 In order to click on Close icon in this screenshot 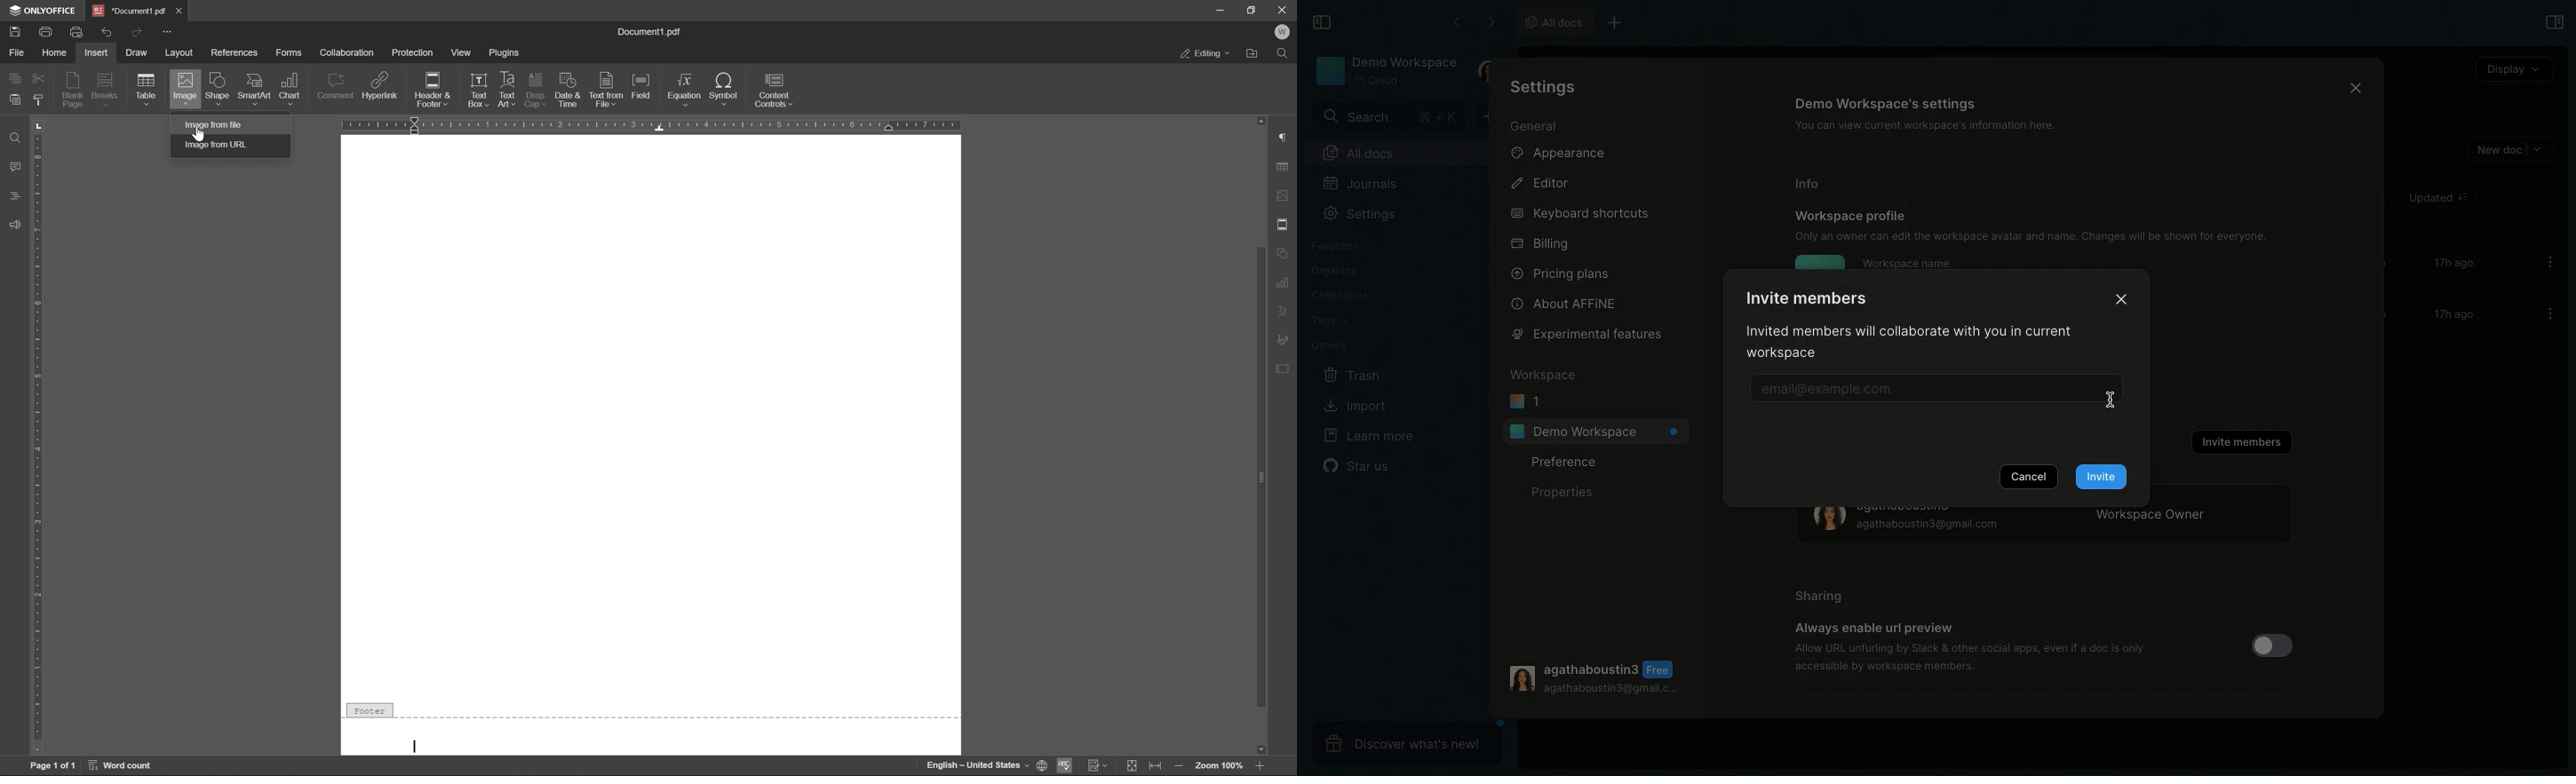, I will do `click(2352, 86)`.